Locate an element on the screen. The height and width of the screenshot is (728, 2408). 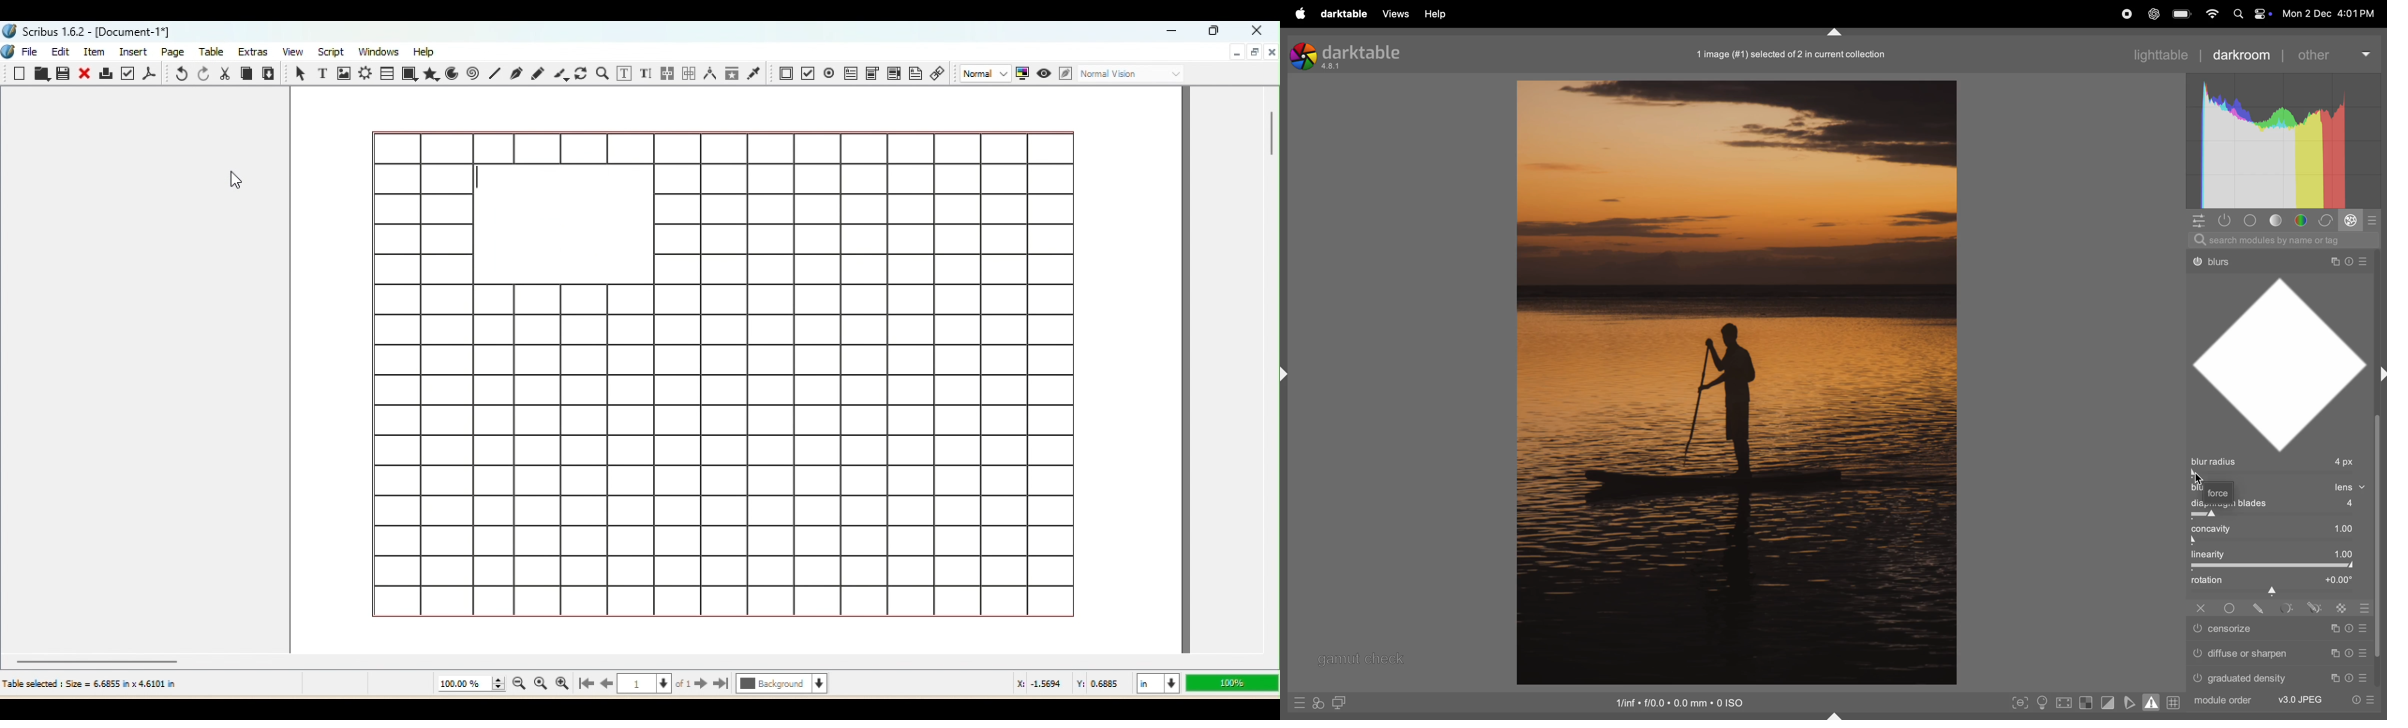
 is located at coordinates (2276, 257).